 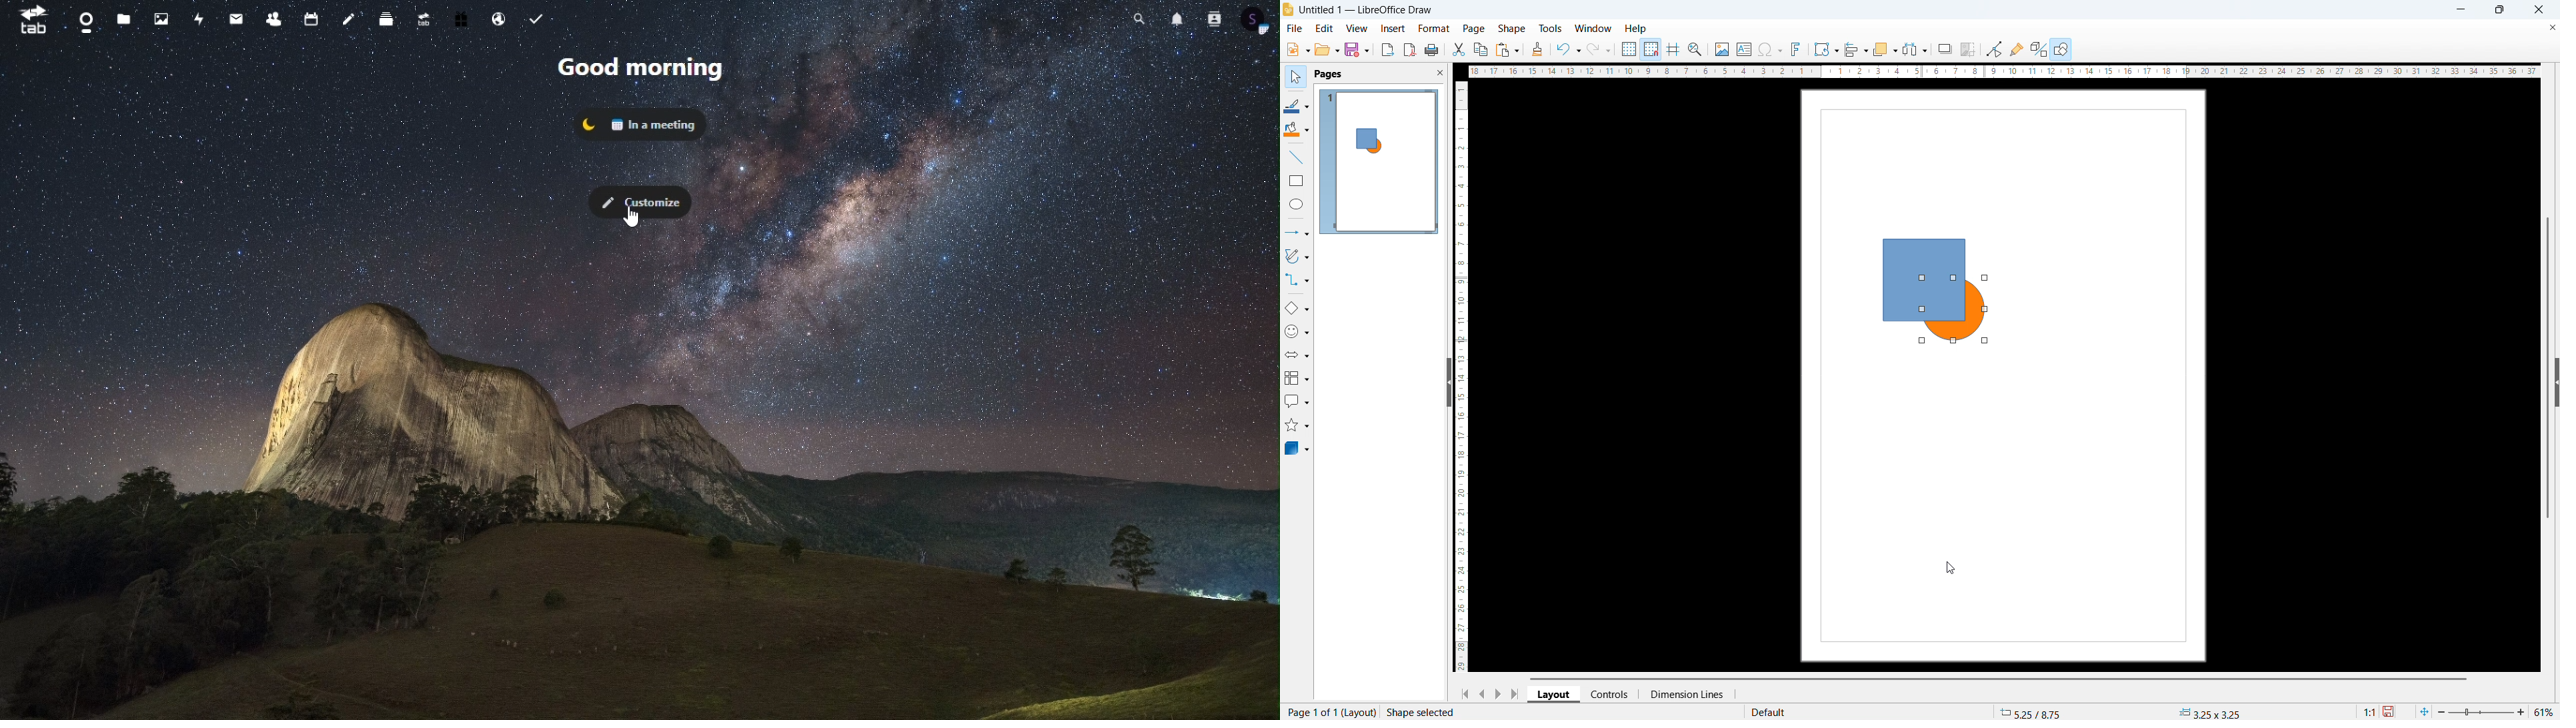 What do you see at coordinates (1885, 50) in the screenshot?
I see `arrange` at bounding box center [1885, 50].